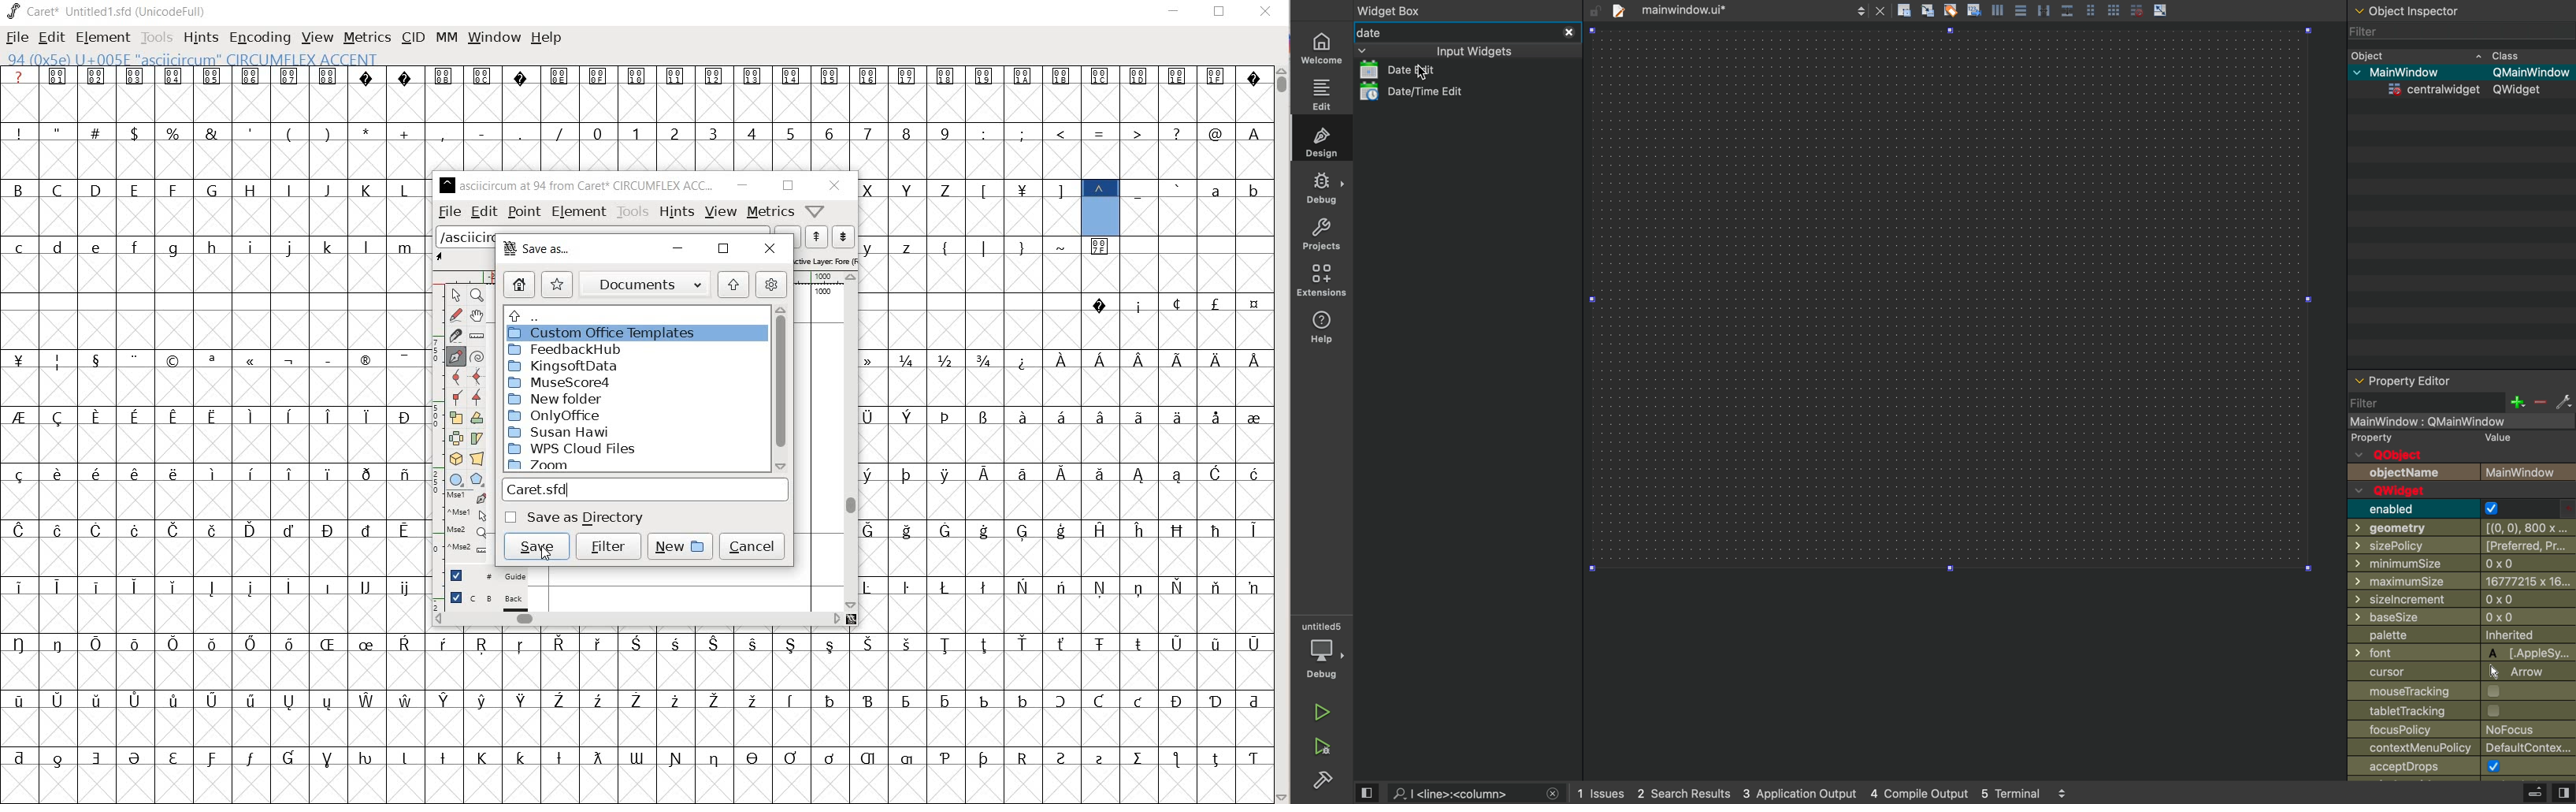  Describe the element at coordinates (636, 618) in the screenshot. I see `scrollbar` at that location.